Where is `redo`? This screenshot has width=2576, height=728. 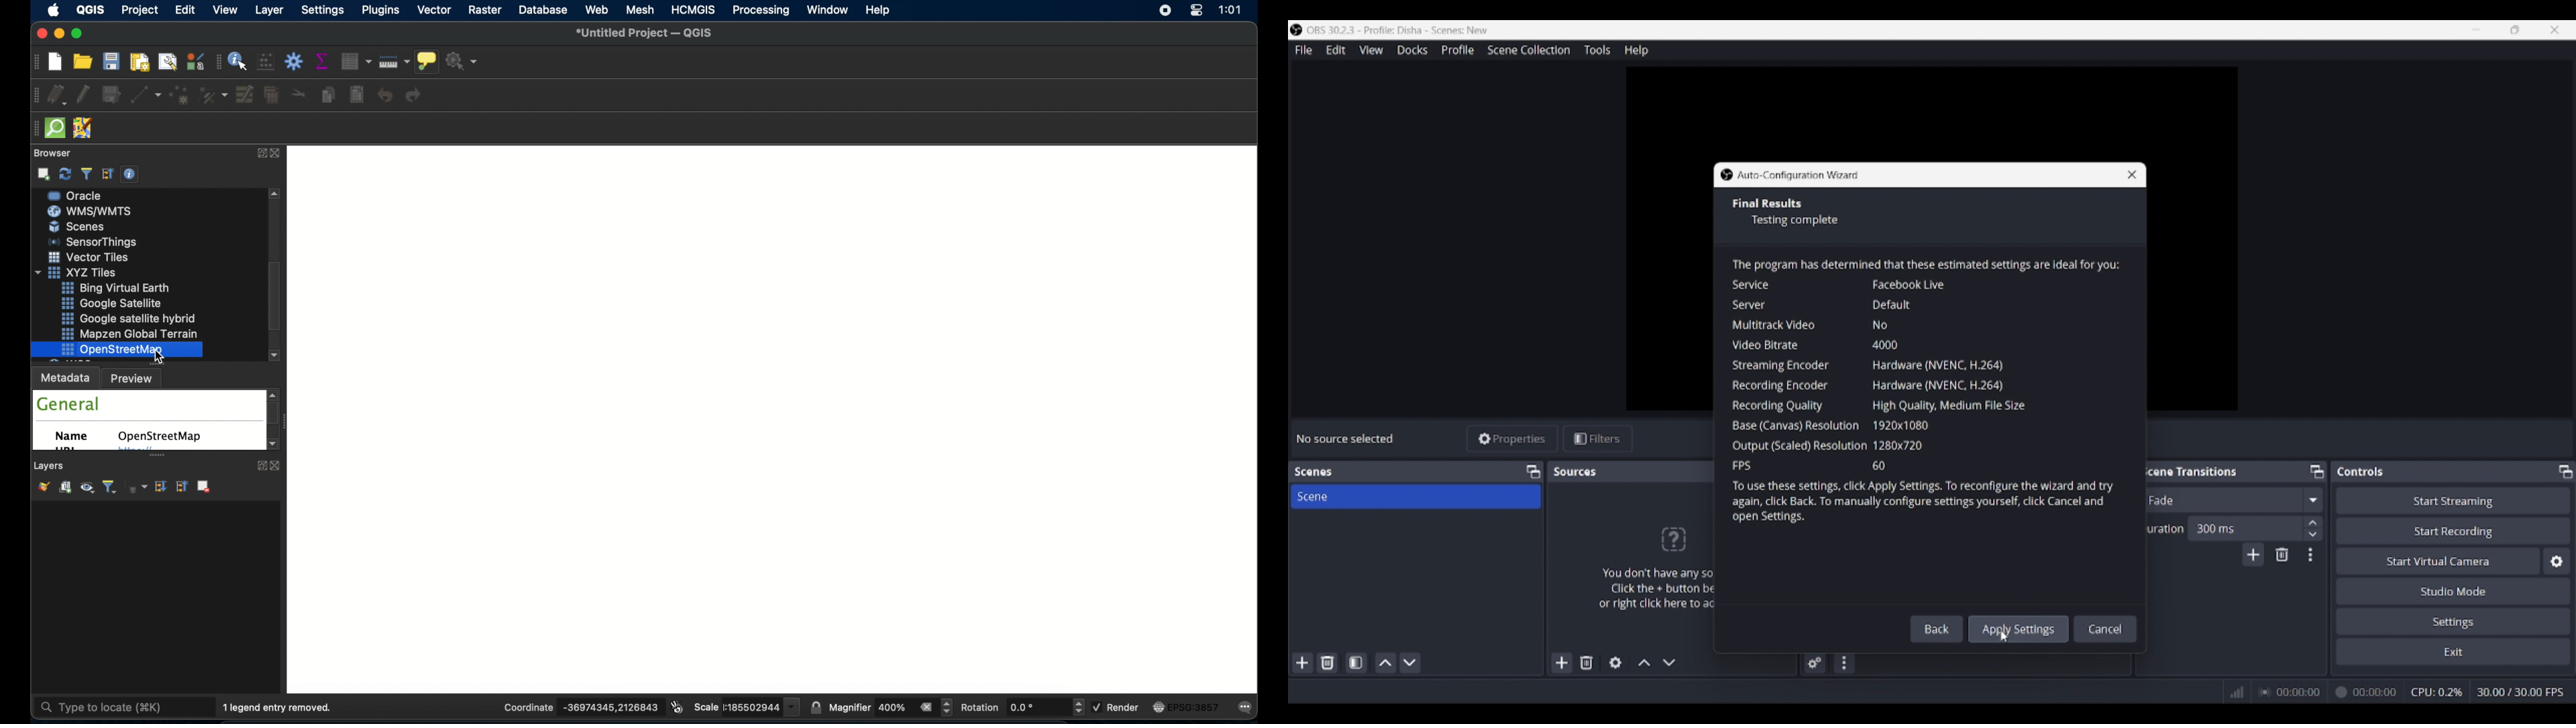 redo is located at coordinates (415, 97).